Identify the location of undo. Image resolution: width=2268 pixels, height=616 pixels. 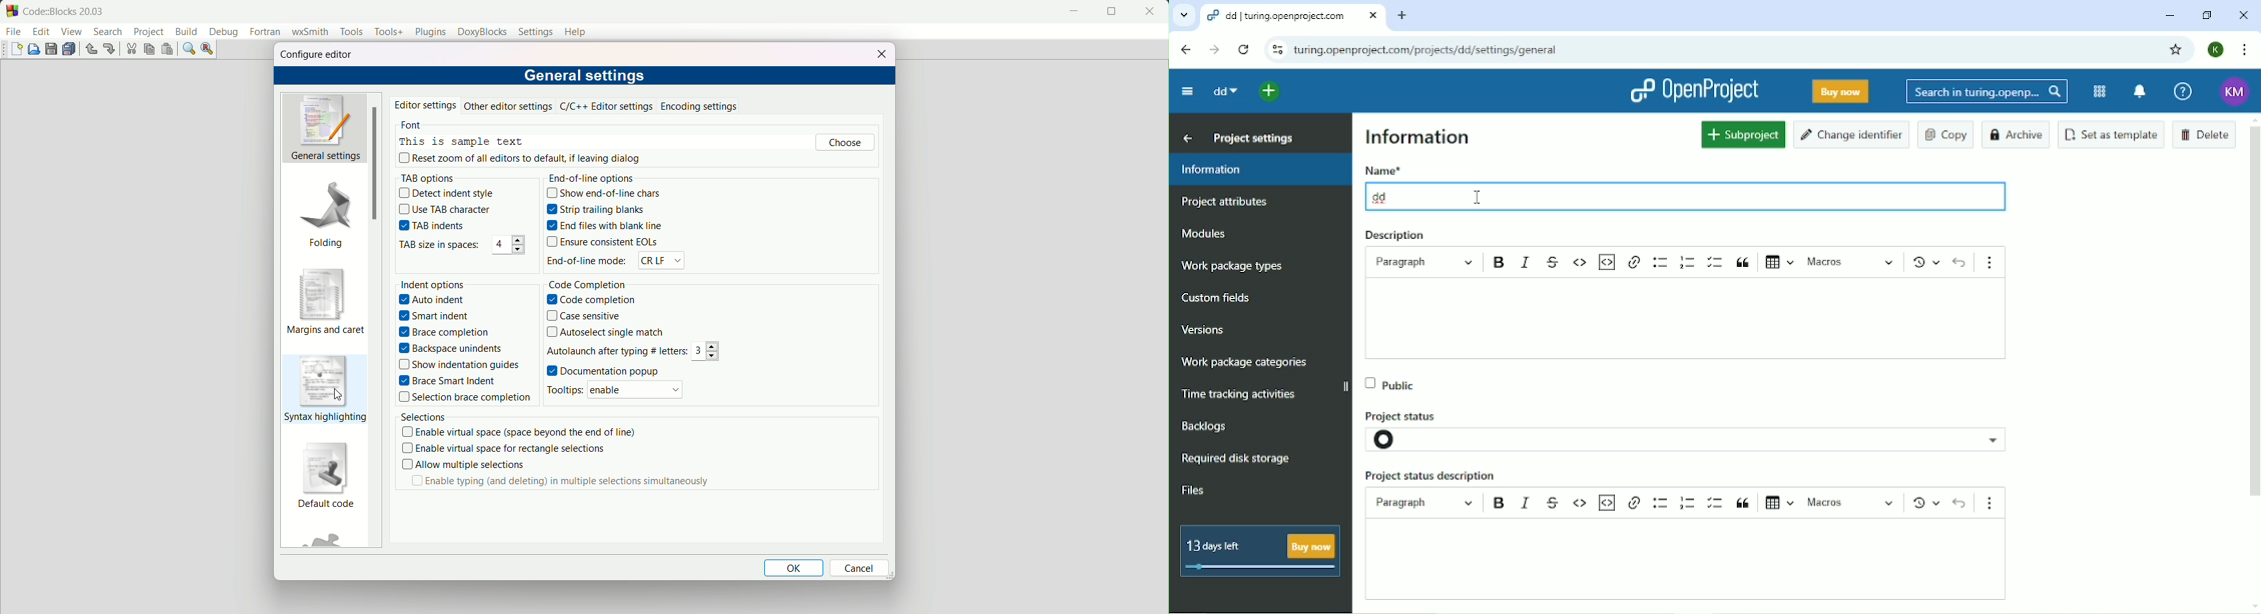
(1959, 502).